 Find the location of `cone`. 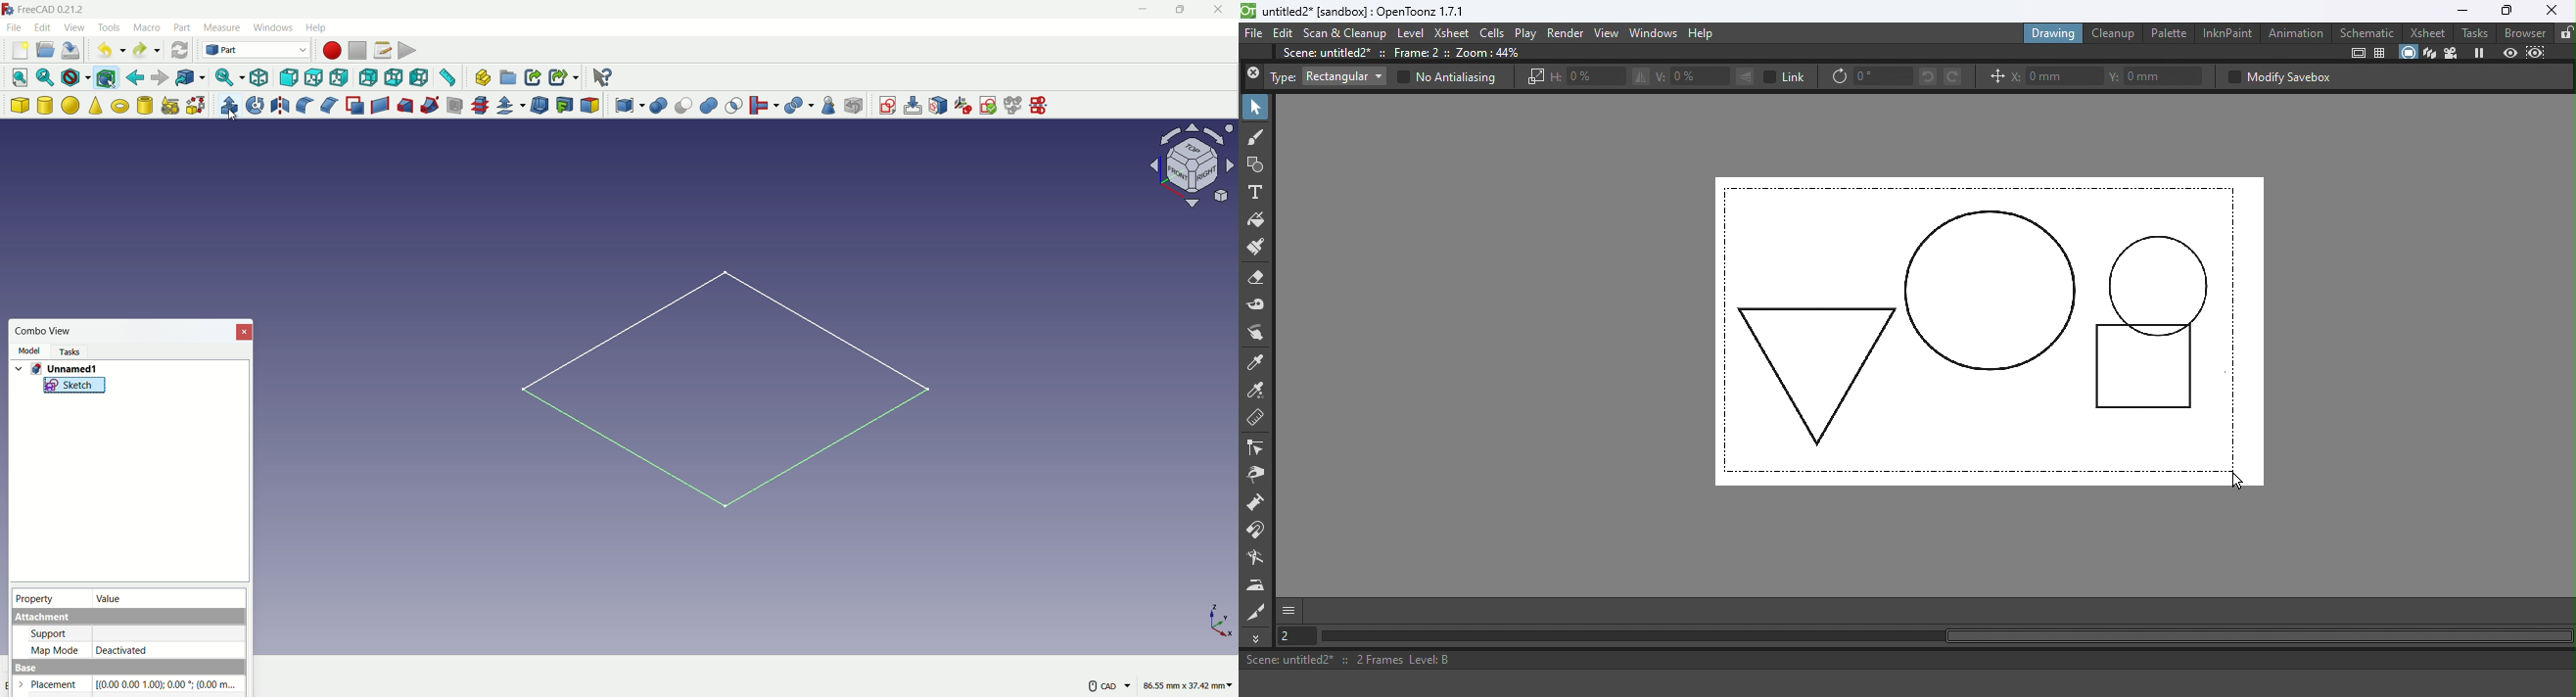

cone is located at coordinates (96, 105).